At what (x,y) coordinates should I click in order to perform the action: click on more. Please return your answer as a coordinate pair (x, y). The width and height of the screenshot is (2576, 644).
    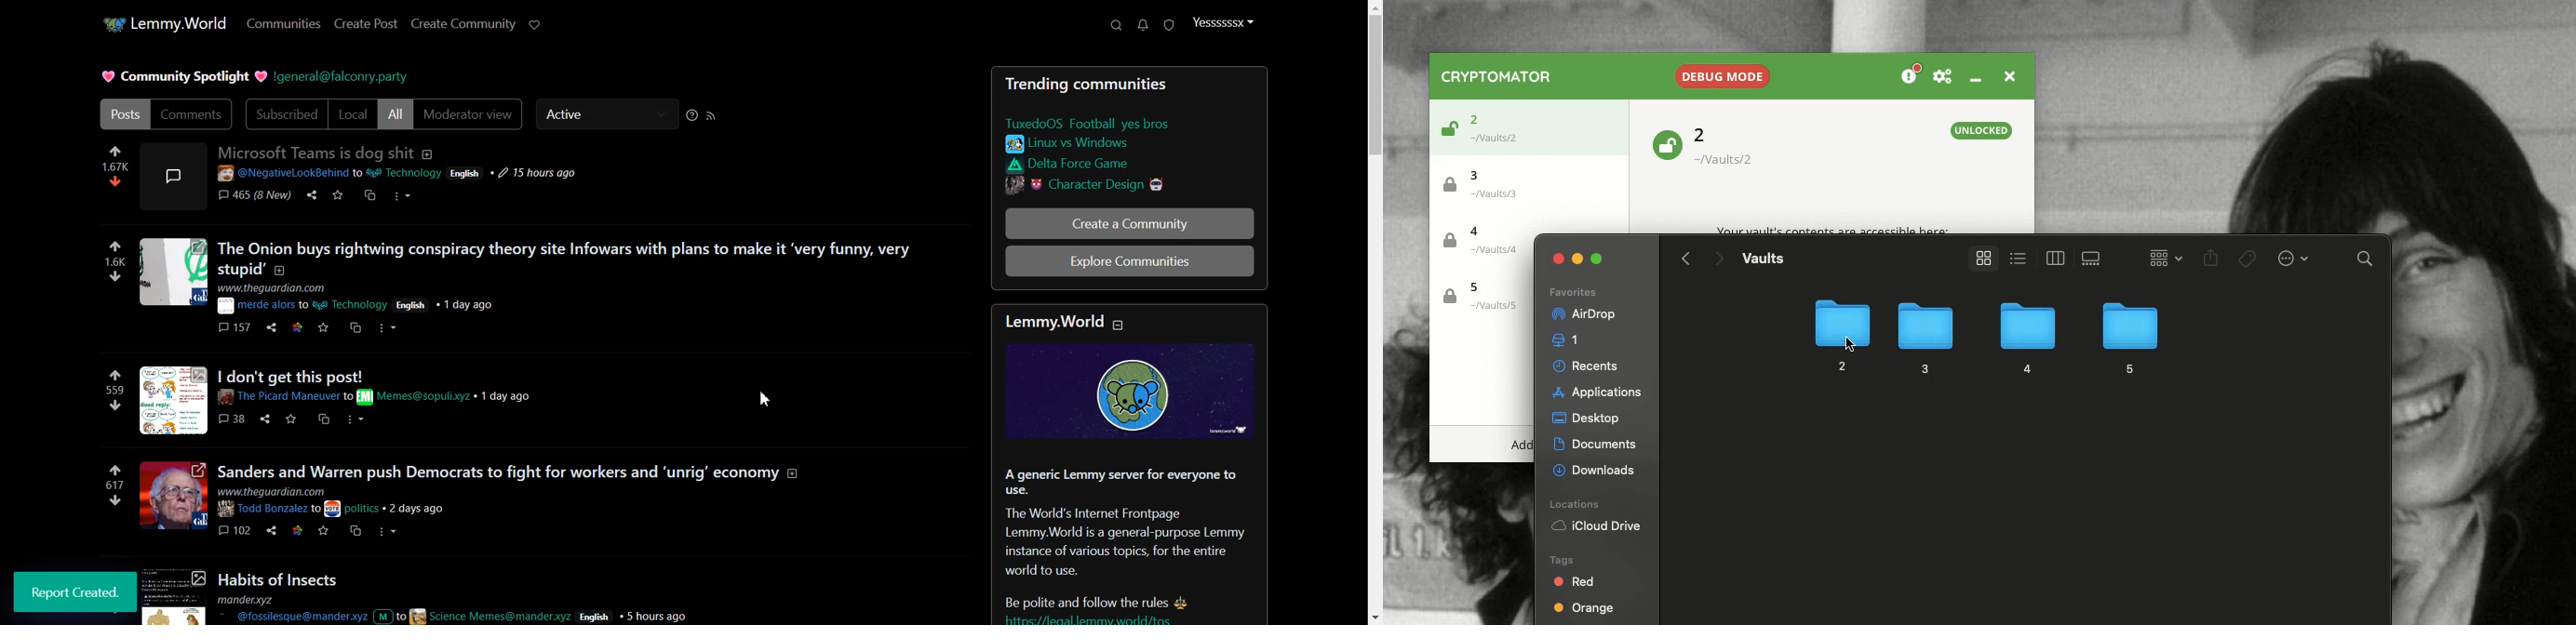
    Looking at the image, I should click on (391, 328).